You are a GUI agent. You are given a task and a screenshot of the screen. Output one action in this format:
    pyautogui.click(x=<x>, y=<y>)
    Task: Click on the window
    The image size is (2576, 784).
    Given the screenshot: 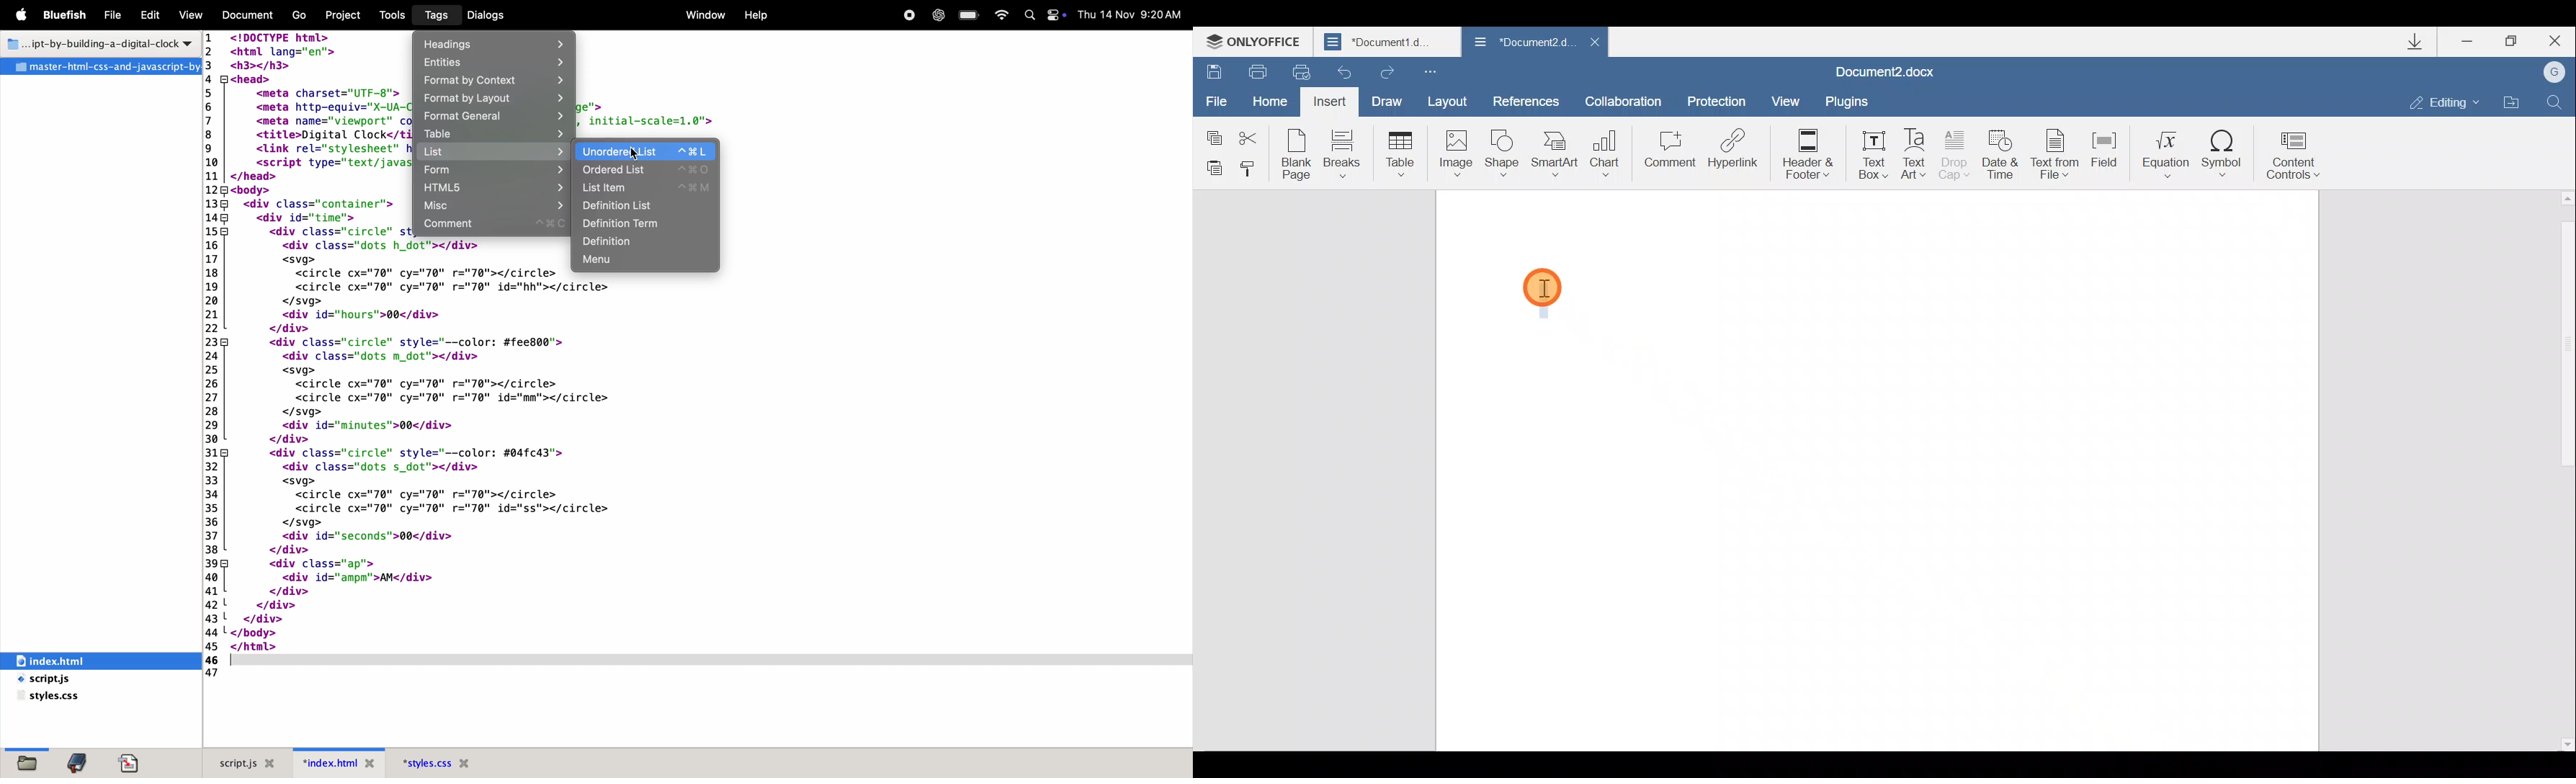 What is the action you would take?
    pyautogui.click(x=704, y=14)
    